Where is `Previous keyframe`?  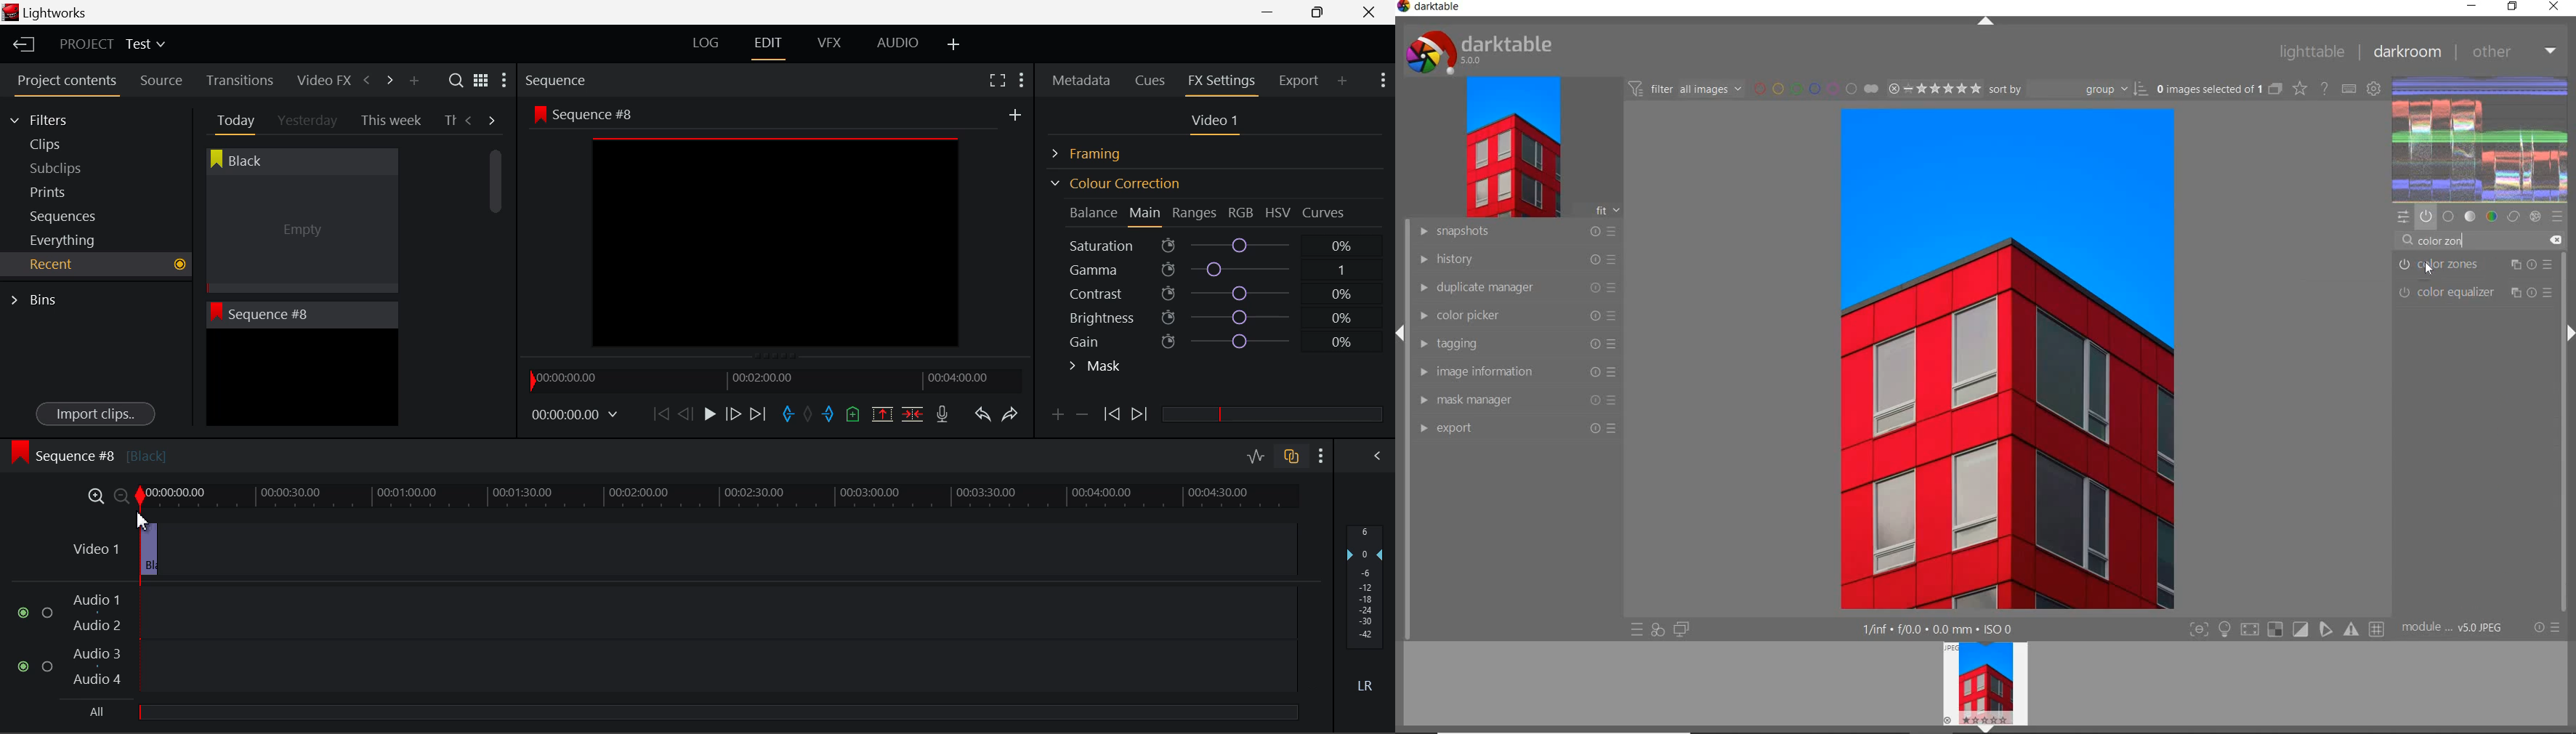
Previous keyframe is located at coordinates (1110, 415).